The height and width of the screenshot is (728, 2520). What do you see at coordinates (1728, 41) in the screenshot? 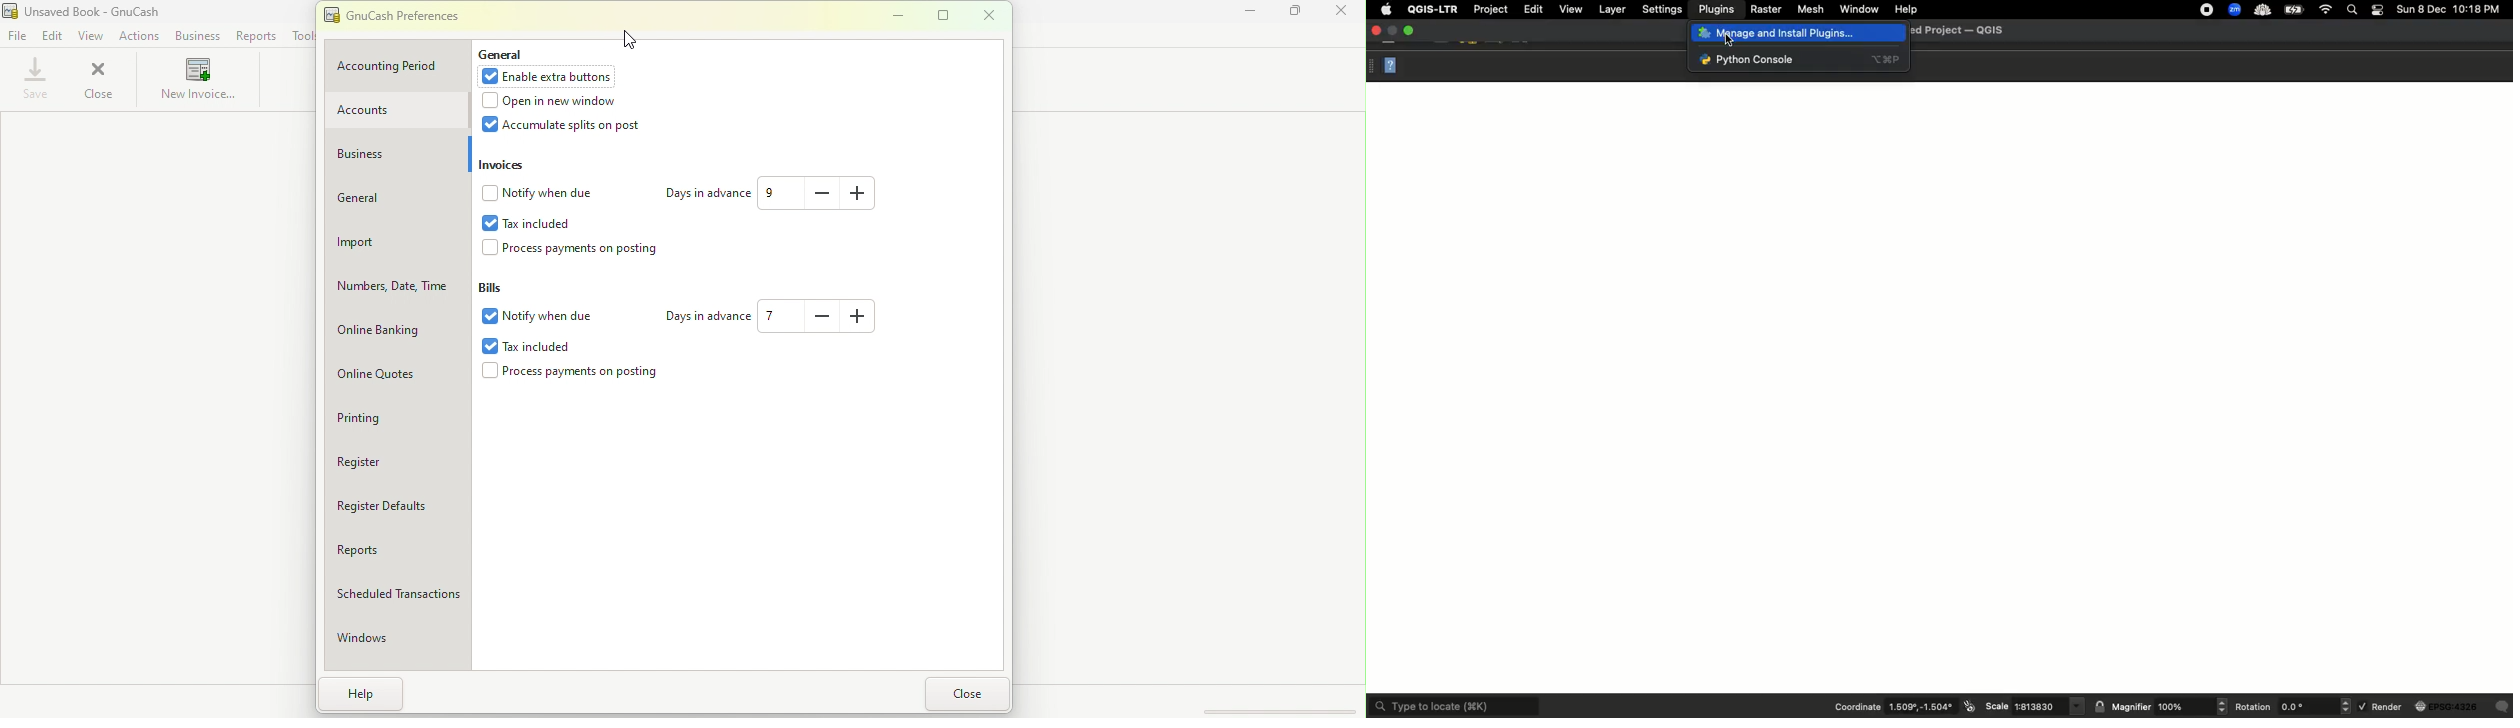
I see `cursor` at bounding box center [1728, 41].